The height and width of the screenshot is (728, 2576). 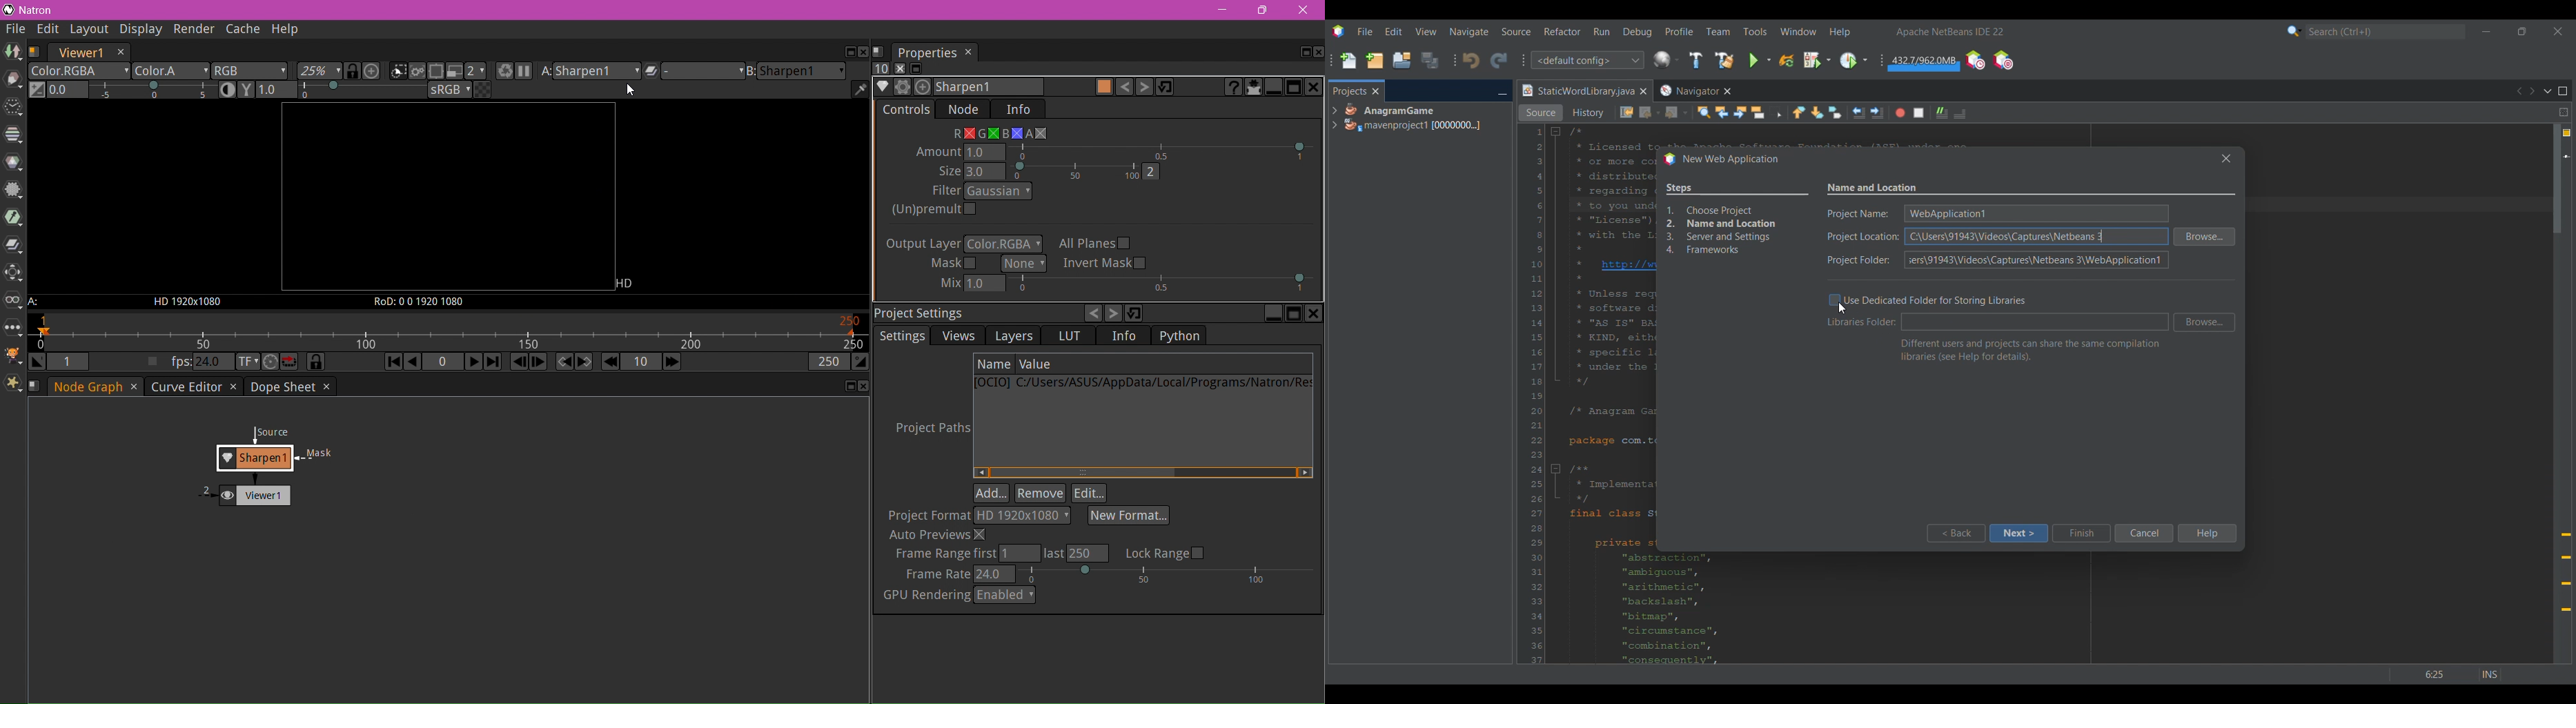 What do you see at coordinates (2532, 91) in the screenshot?
I see `Next` at bounding box center [2532, 91].